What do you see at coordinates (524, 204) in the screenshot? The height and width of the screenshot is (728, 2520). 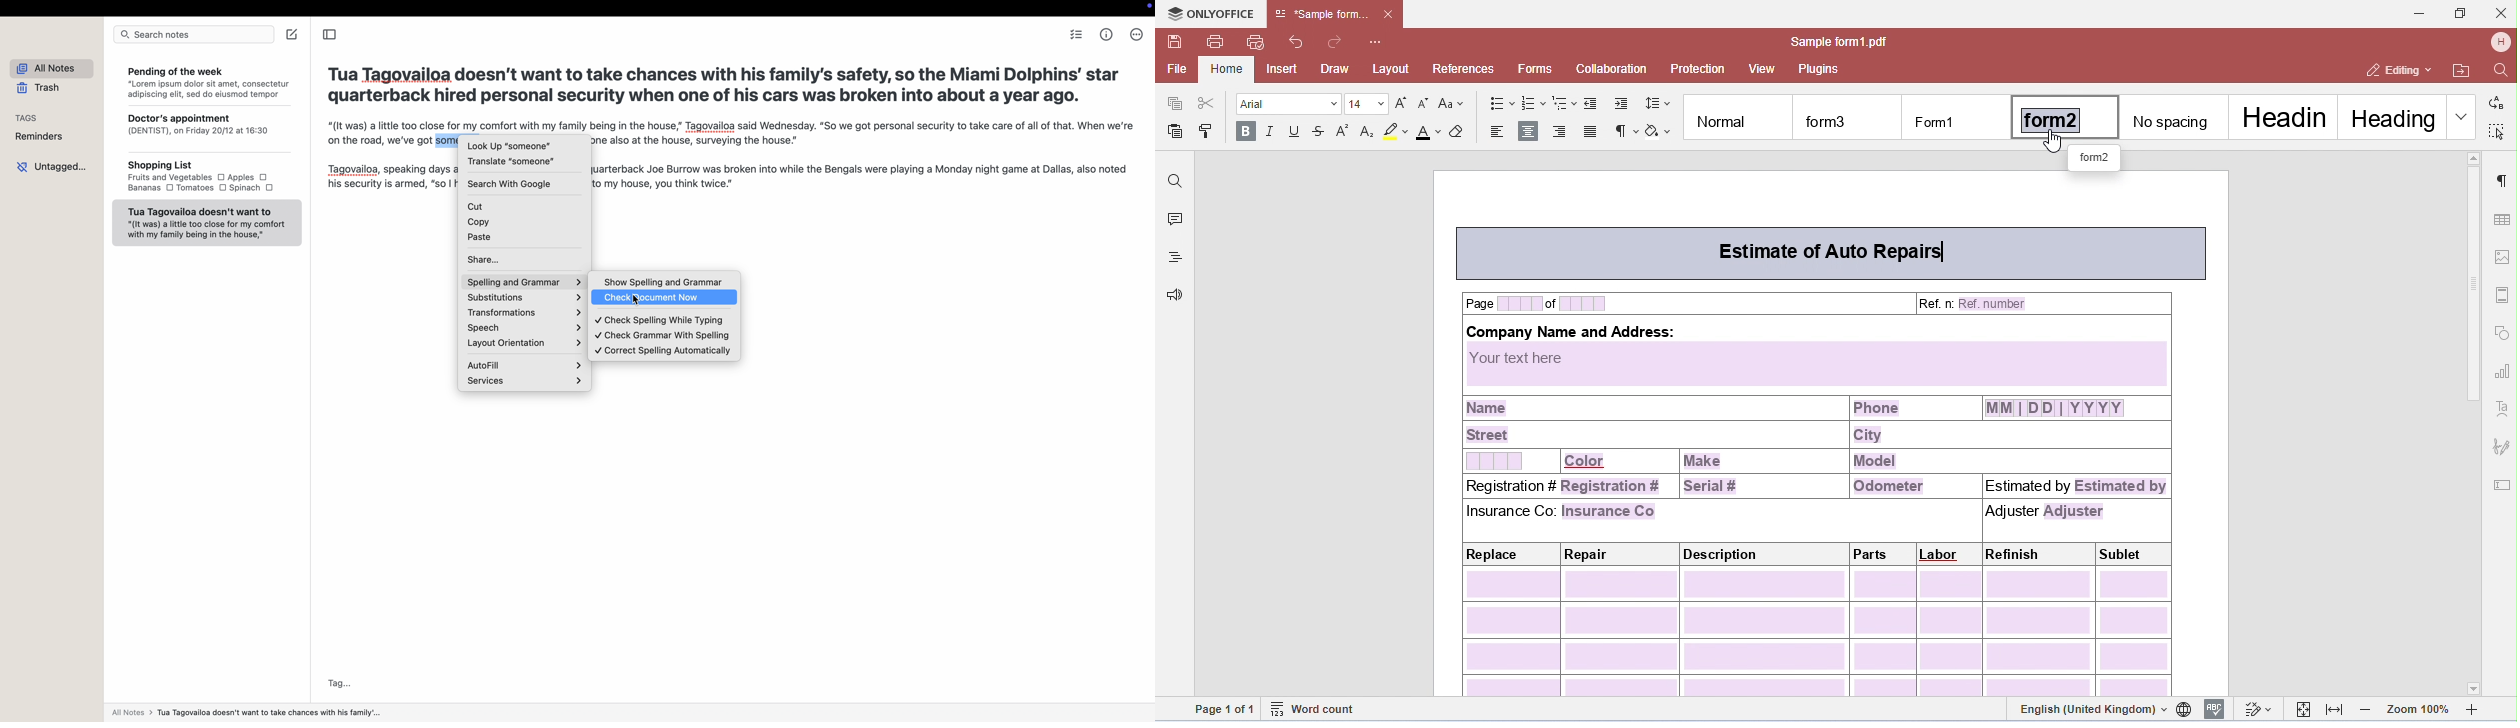 I see `cut` at bounding box center [524, 204].